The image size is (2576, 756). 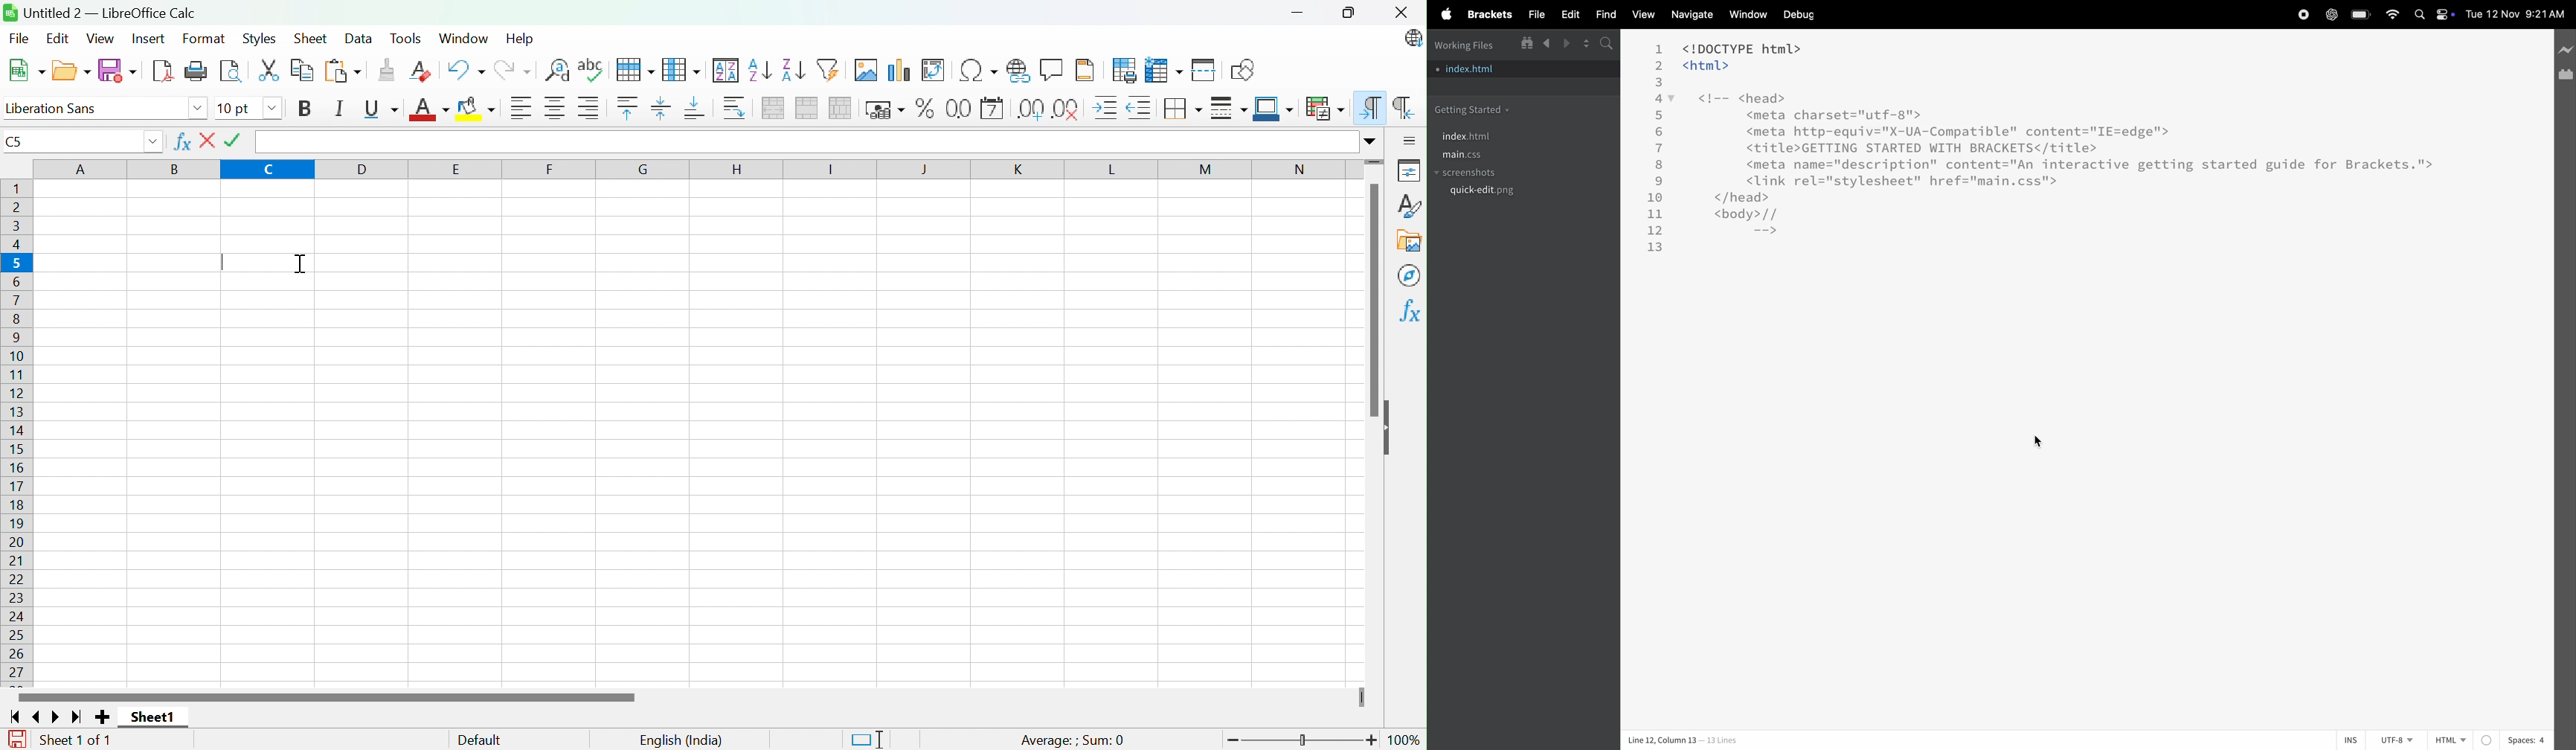 What do you see at coordinates (592, 70) in the screenshot?
I see `Find and replace` at bounding box center [592, 70].